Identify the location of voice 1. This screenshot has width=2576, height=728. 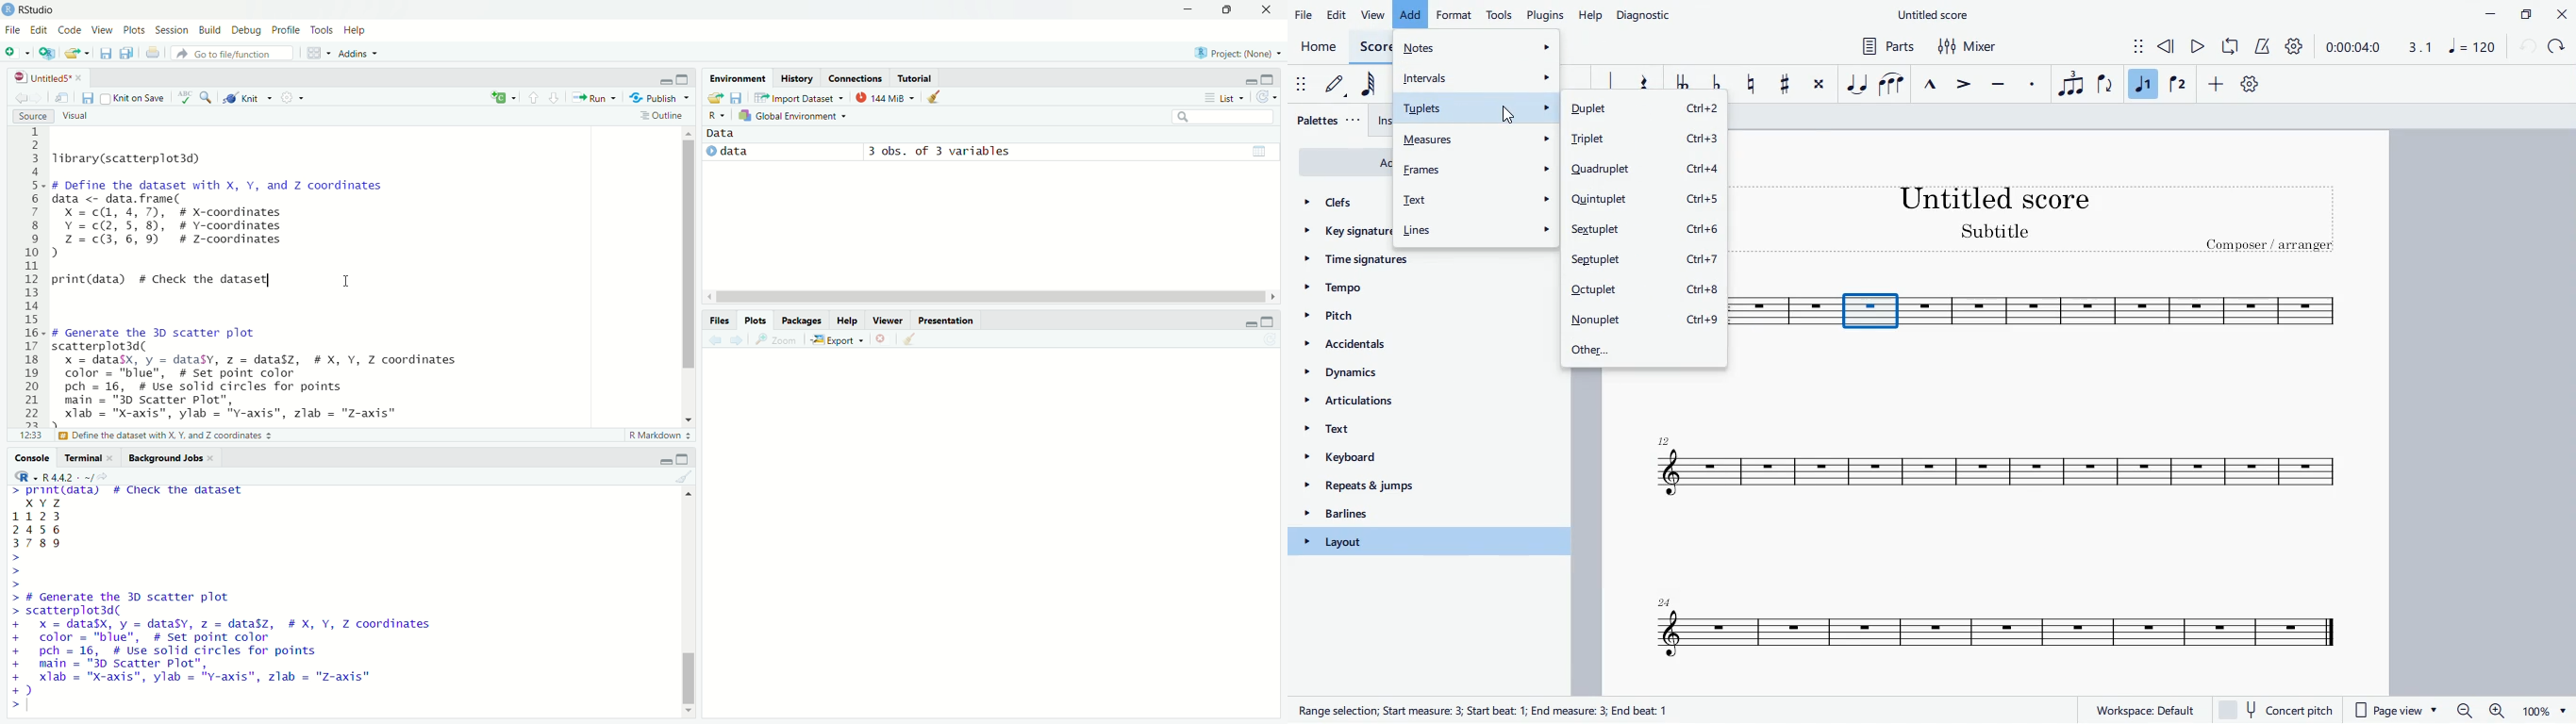
(2143, 84).